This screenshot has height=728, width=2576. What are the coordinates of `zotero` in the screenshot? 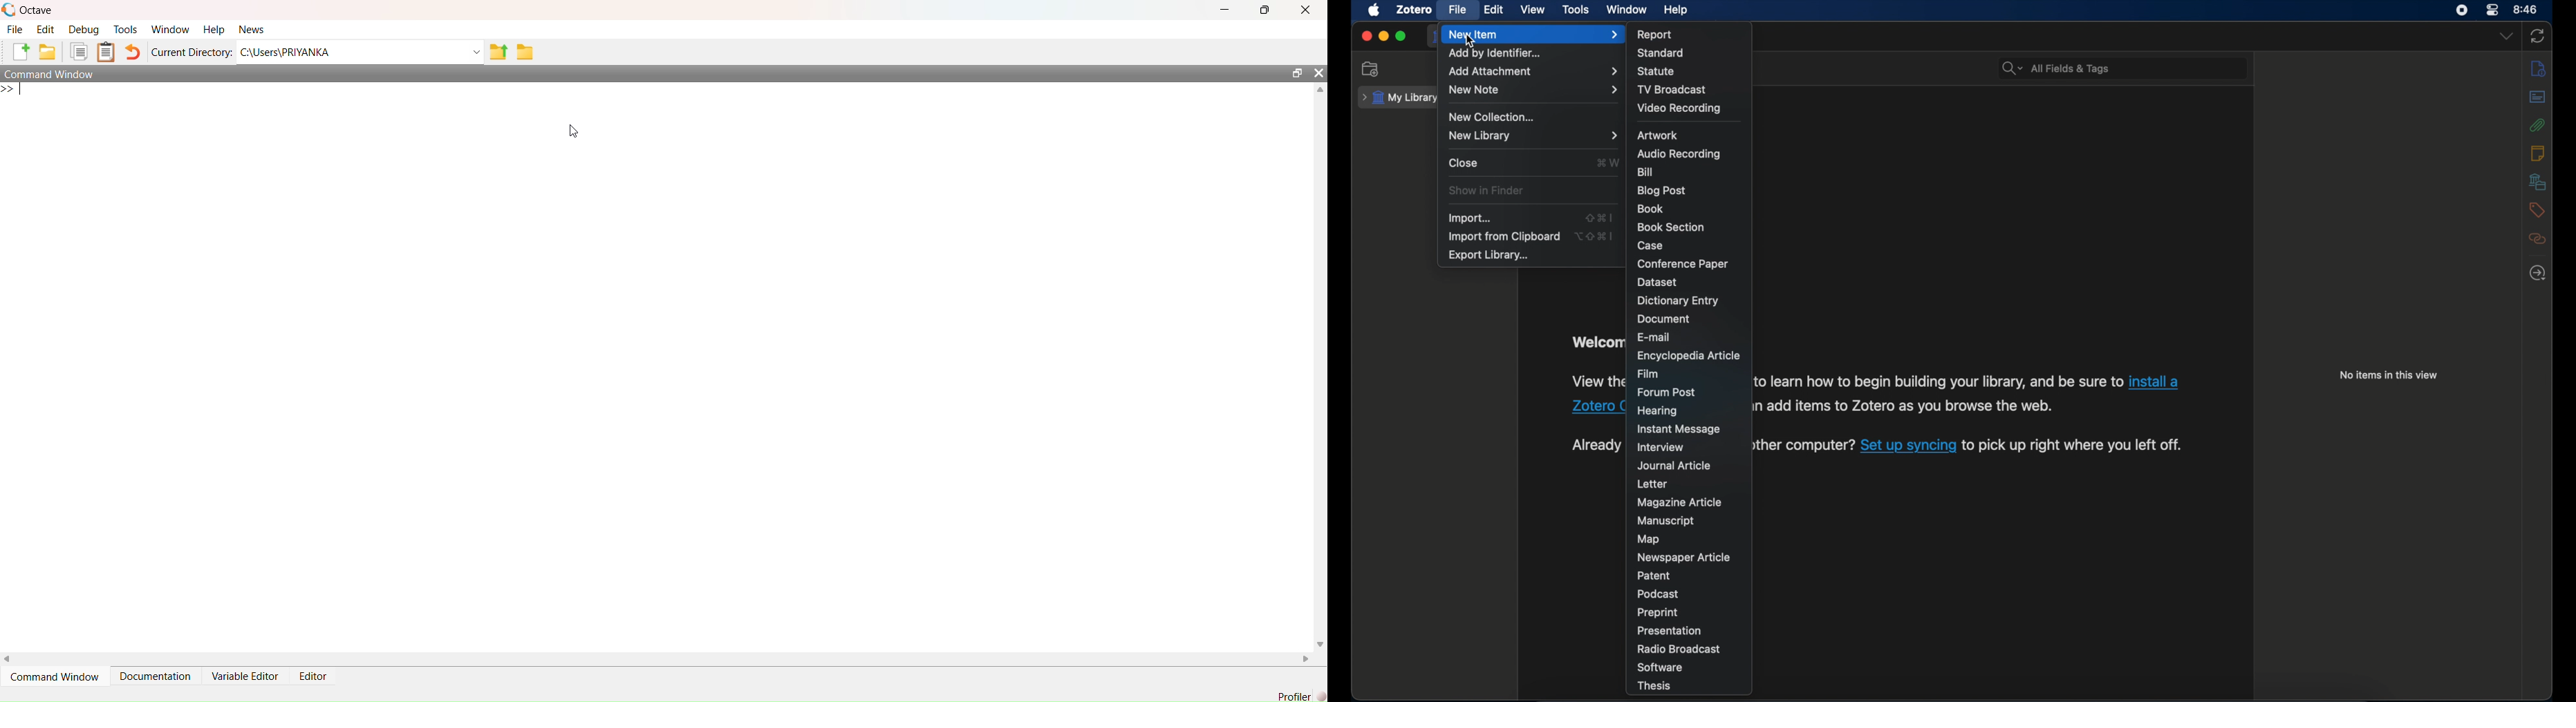 It's located at (1415, 10).